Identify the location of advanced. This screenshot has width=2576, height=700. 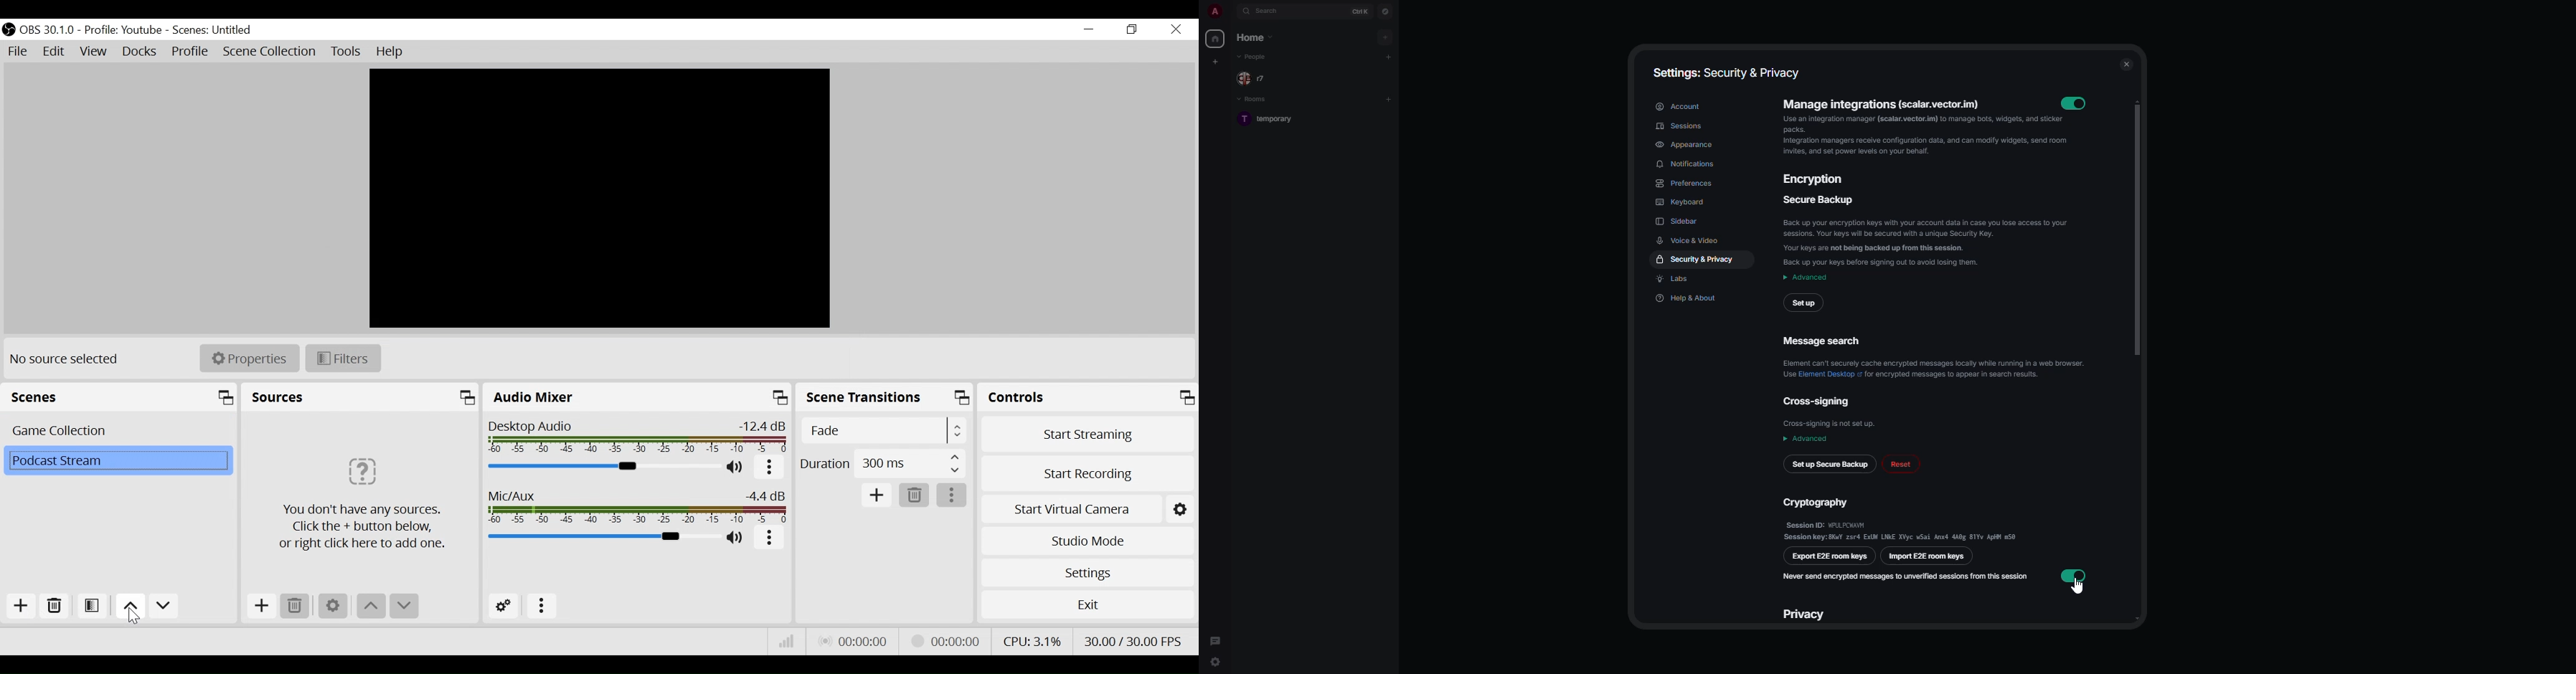
(1808, 439).